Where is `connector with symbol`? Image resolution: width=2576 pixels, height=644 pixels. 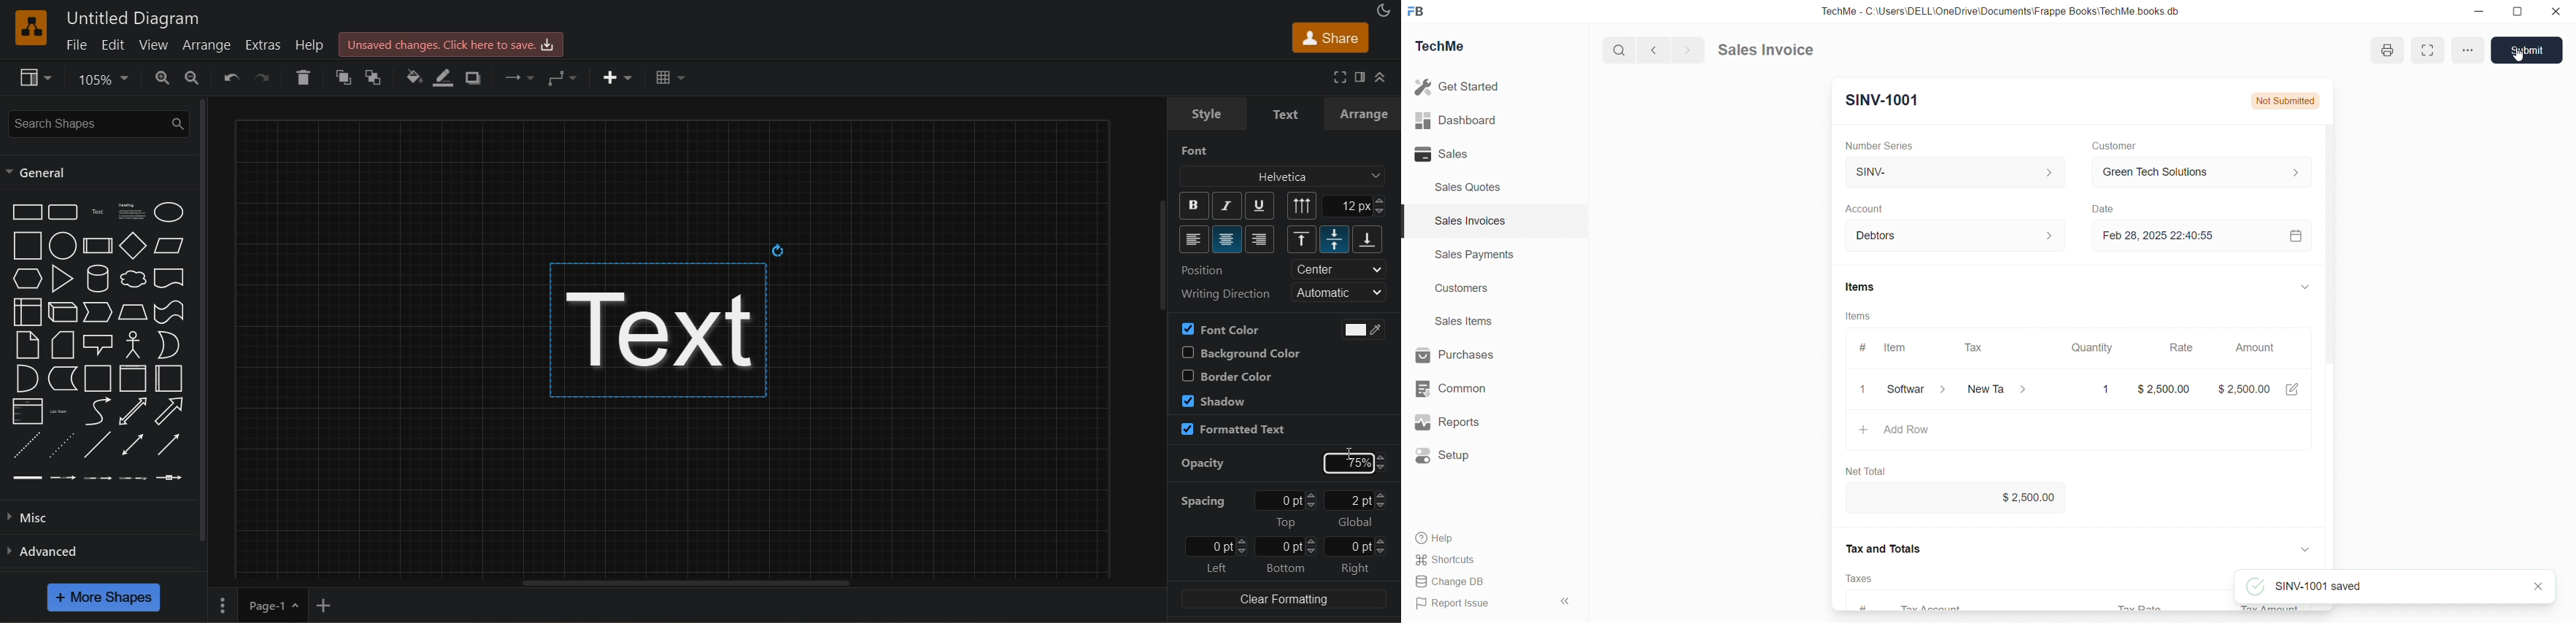
connector with symbol is located at coordinates (170, 478).